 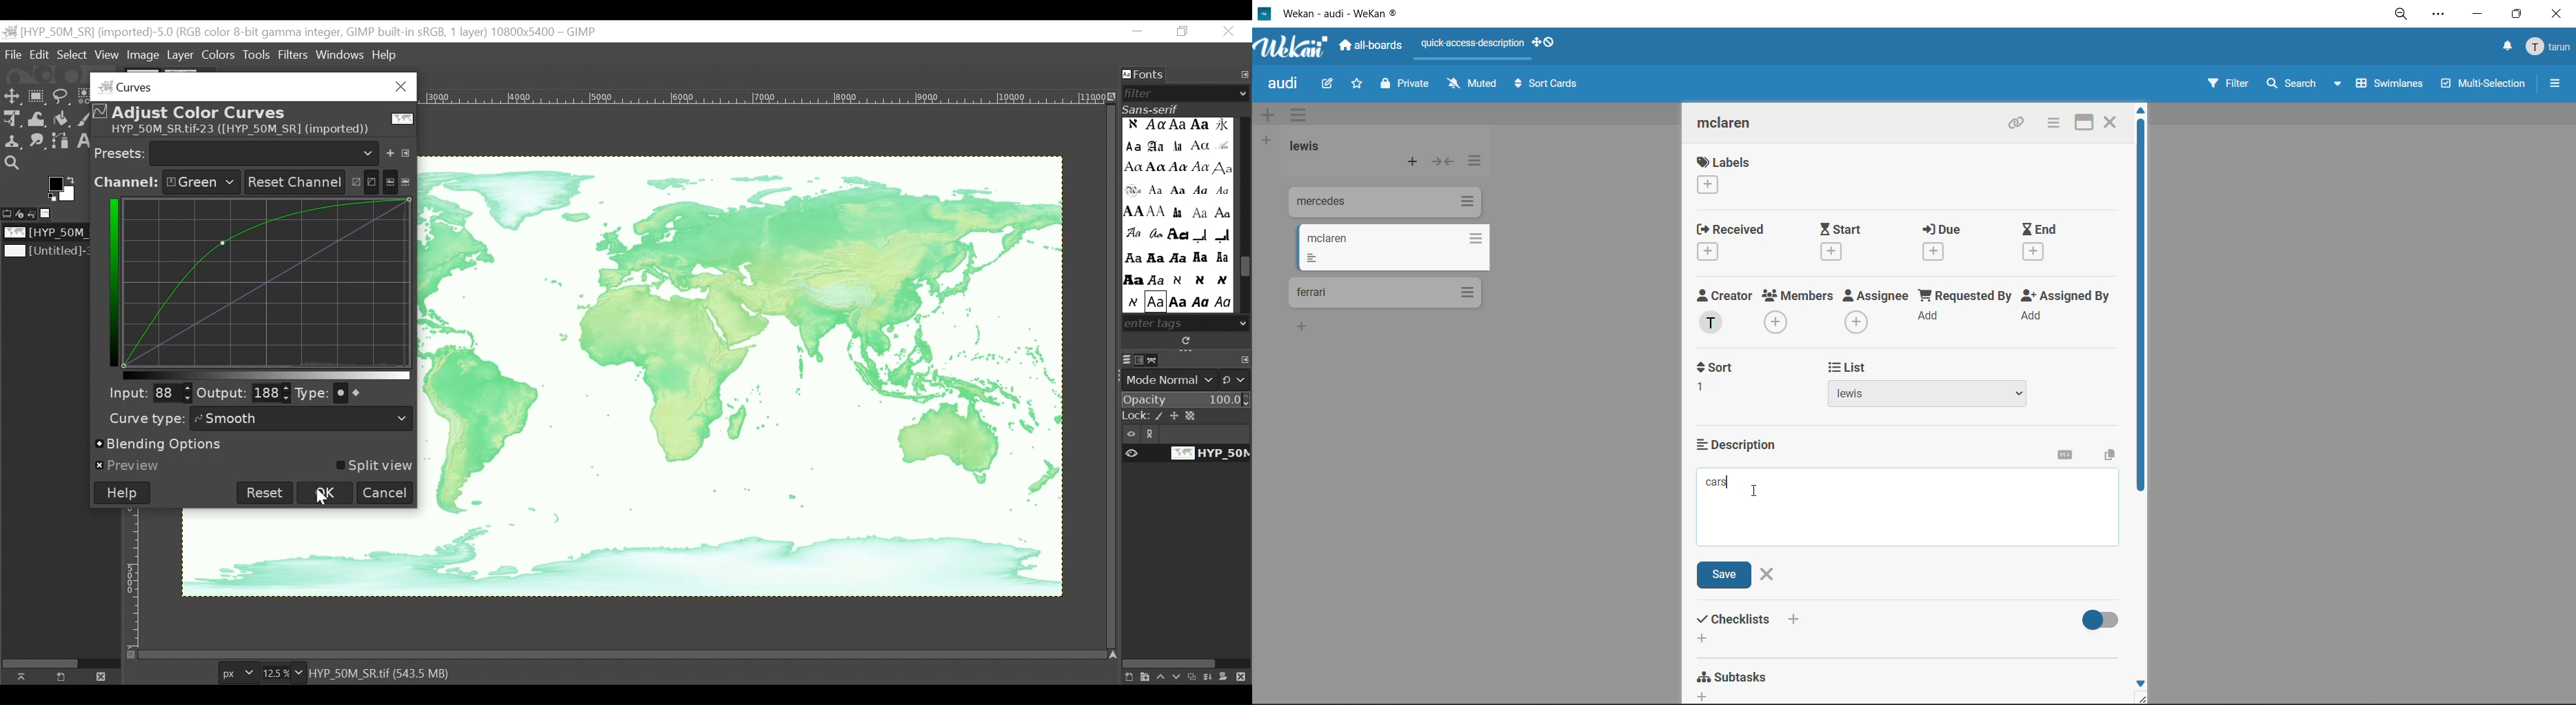 What do you see at coordinates (1911, 508) in the screenshot?
I see `description input` at bounding box center [1911, 508].